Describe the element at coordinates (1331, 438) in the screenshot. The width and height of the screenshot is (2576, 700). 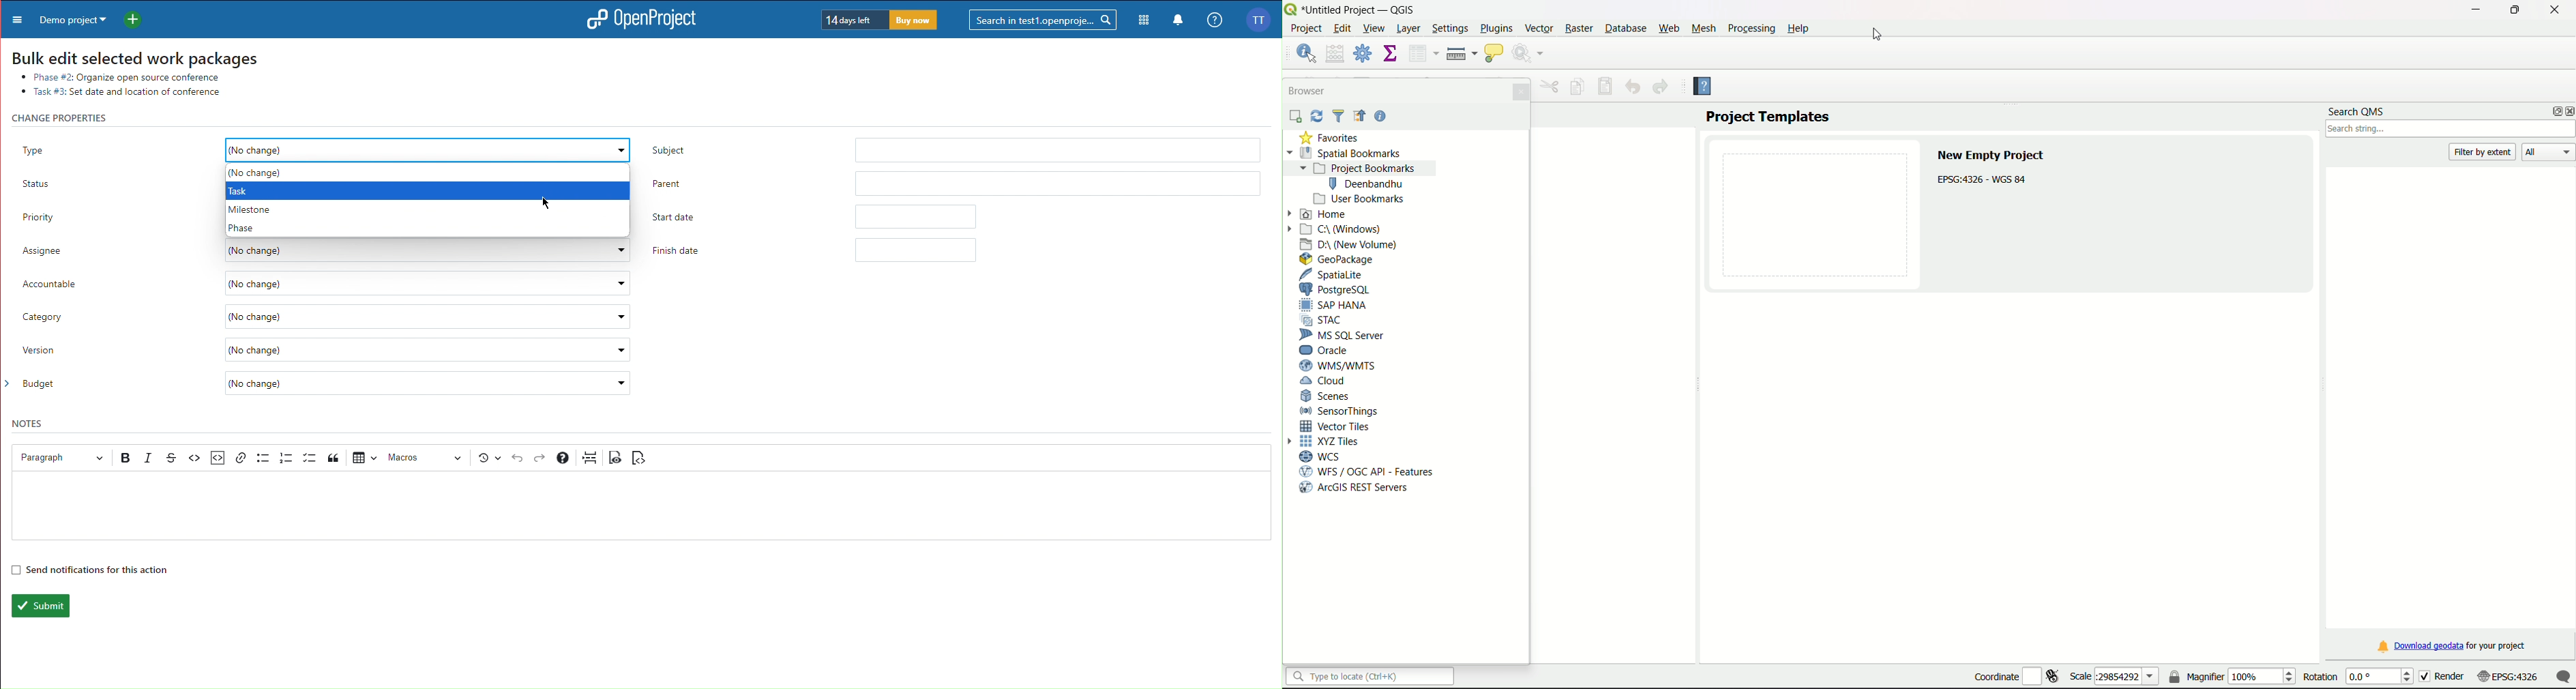
I see `XYZ Tiles` at that location.